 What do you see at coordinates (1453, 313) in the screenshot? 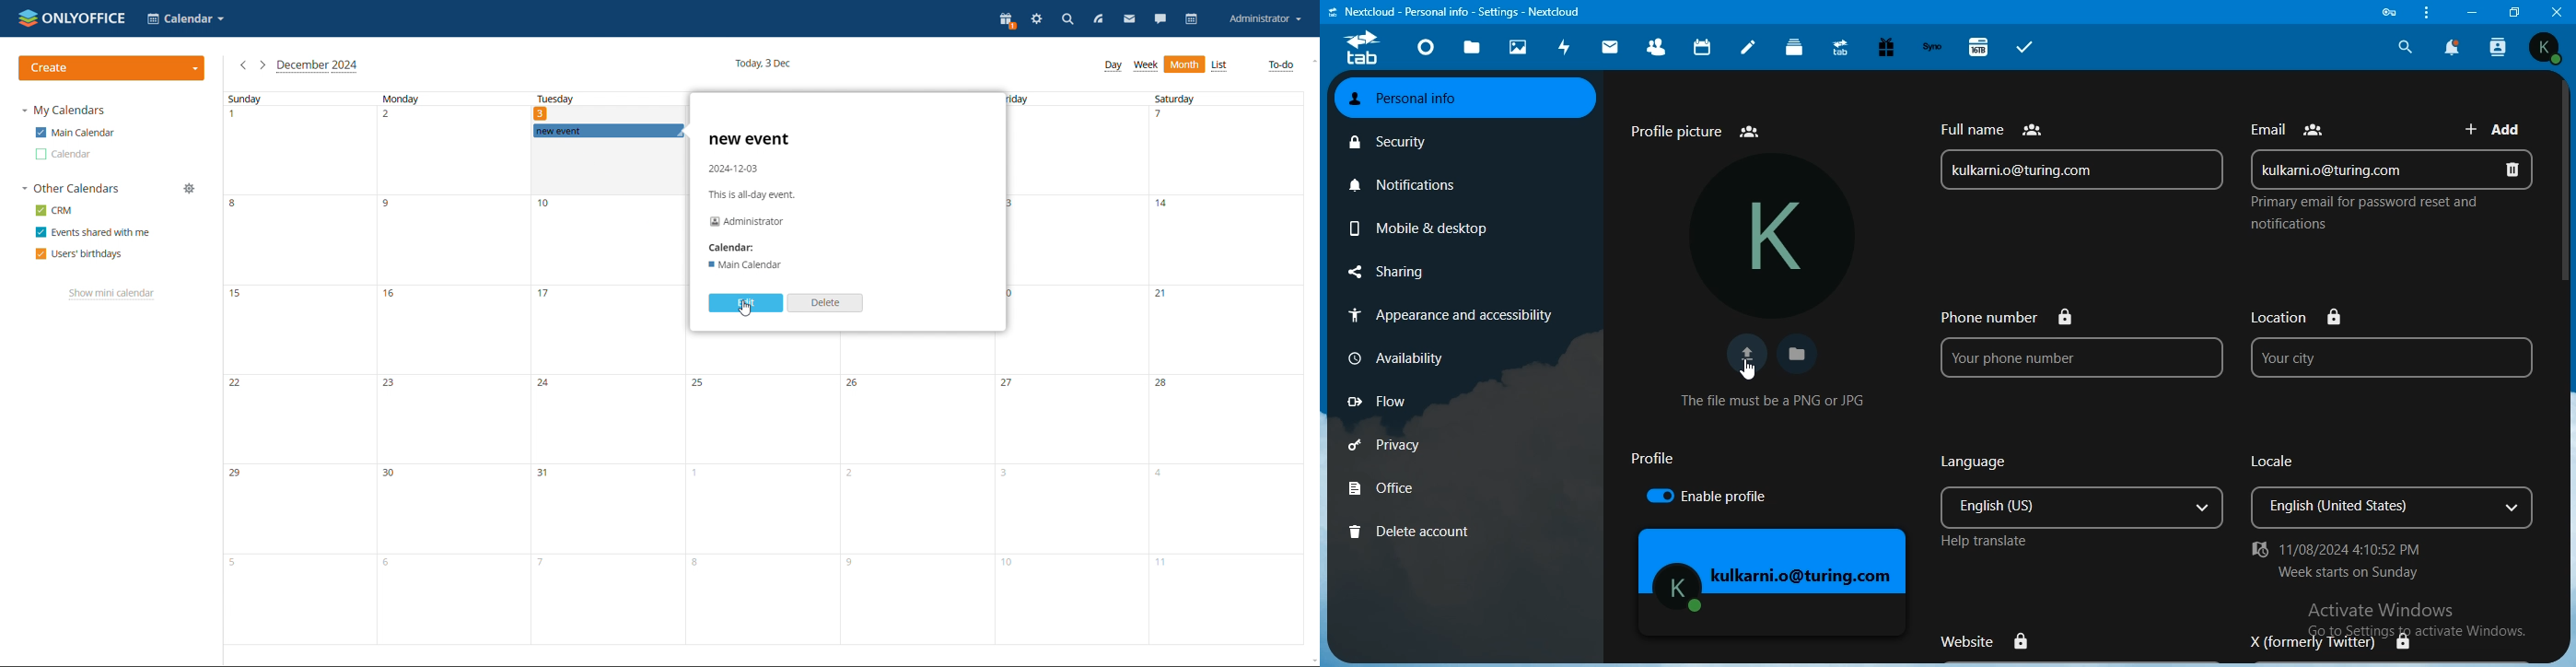
I see `appearance & accessibilty` at bounding box center [1453, 313].